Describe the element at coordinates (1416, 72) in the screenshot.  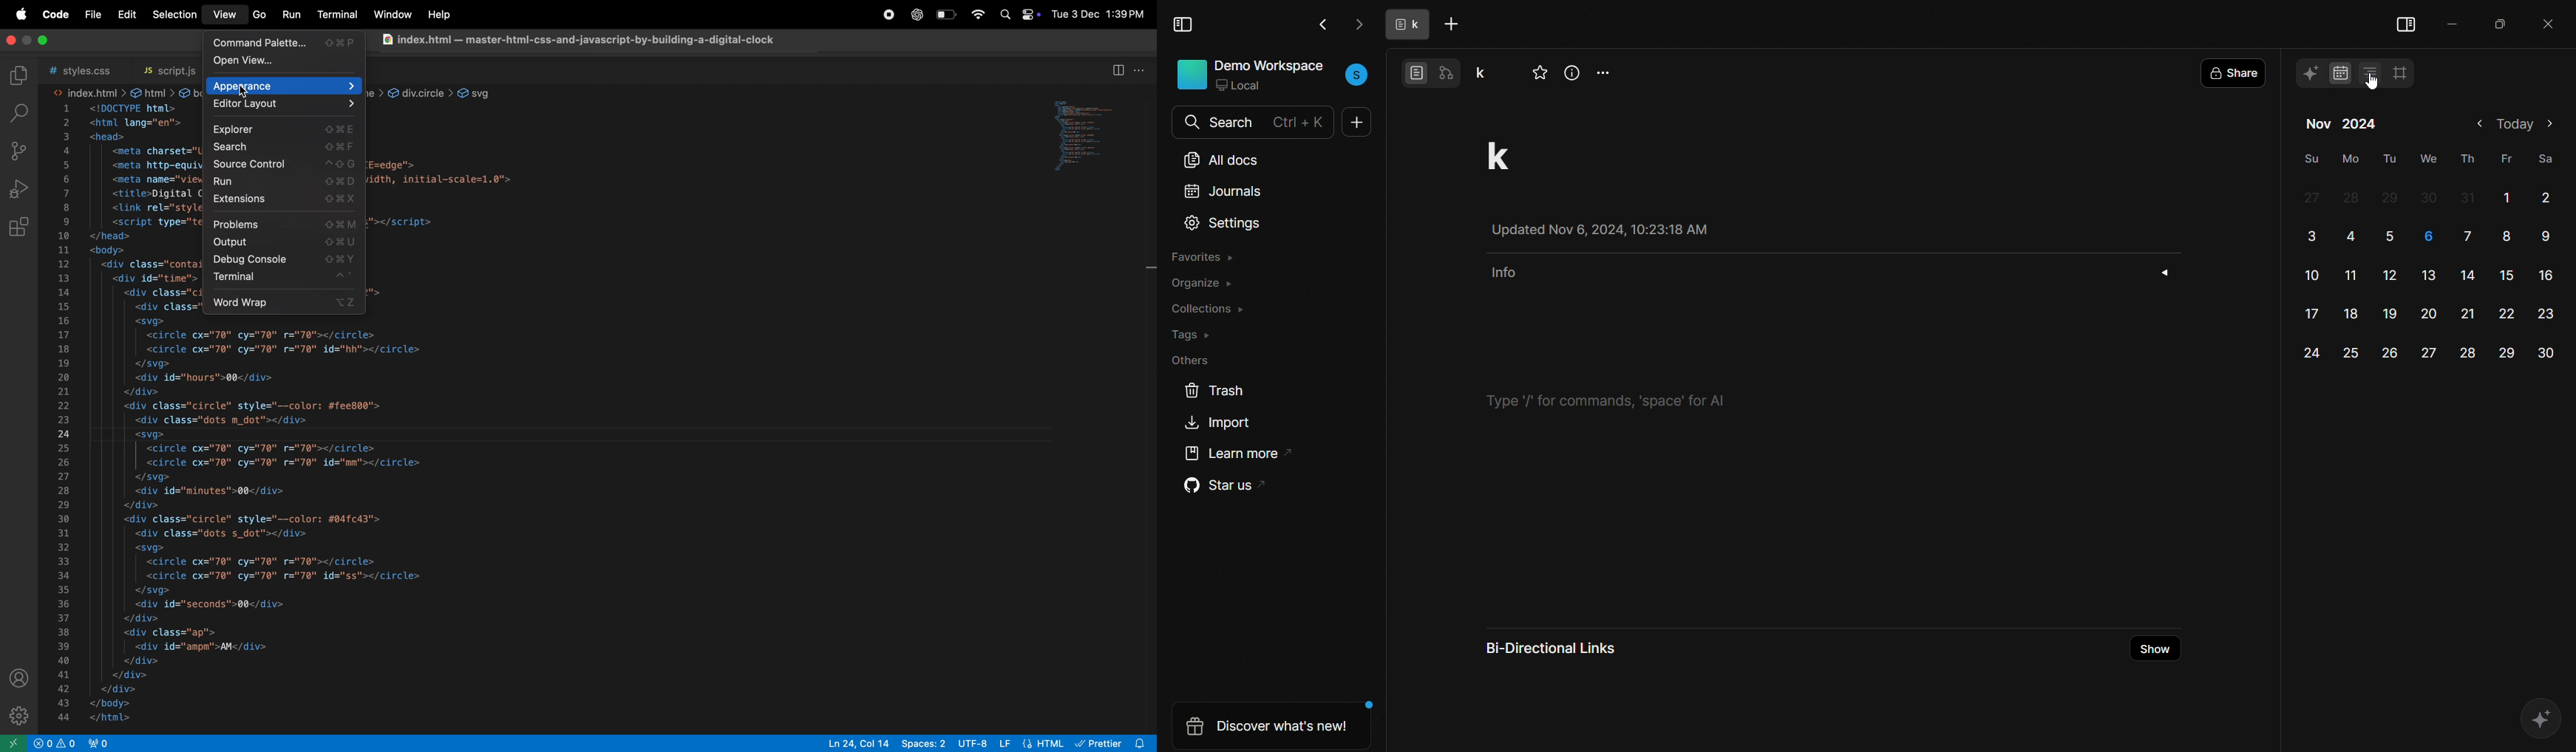
I see `page view` at that location.